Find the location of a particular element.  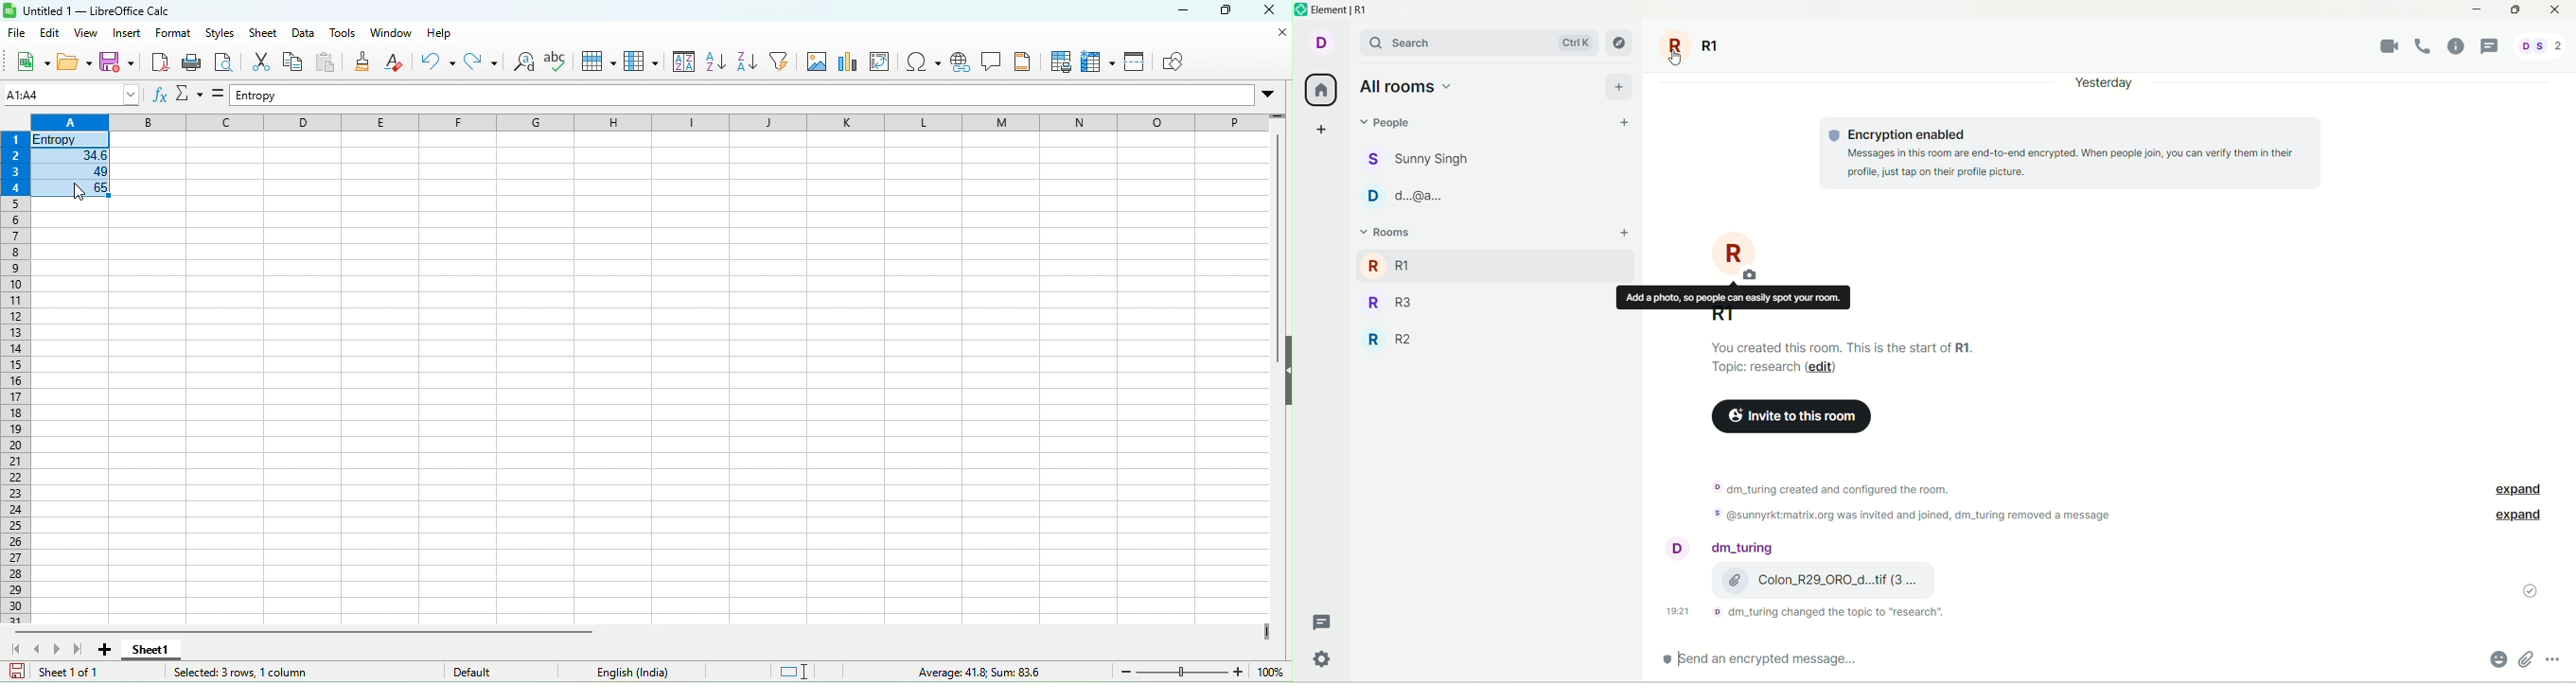

people is located at coordinates (1432, 158).